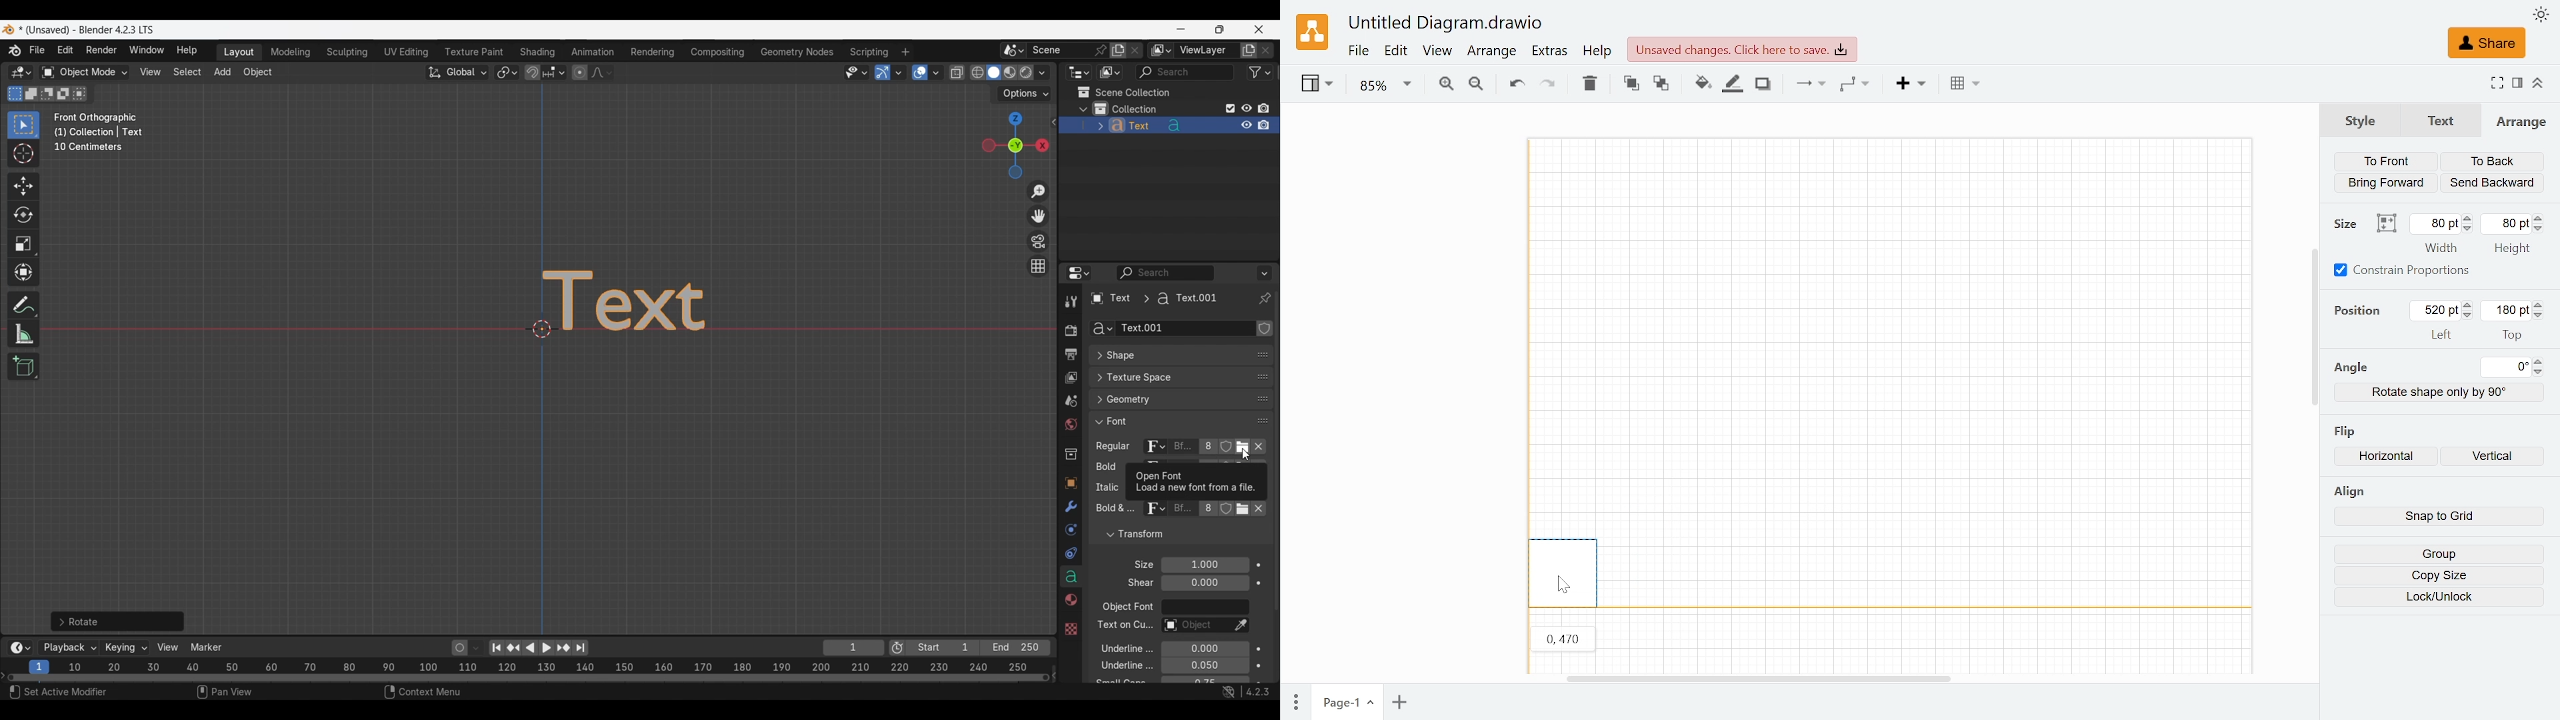 The image size is (2576, 728). Describe the element at coordinates (1742, 49) in the screenshot. I see `Unsaved changes. Click here to save.` at that location.